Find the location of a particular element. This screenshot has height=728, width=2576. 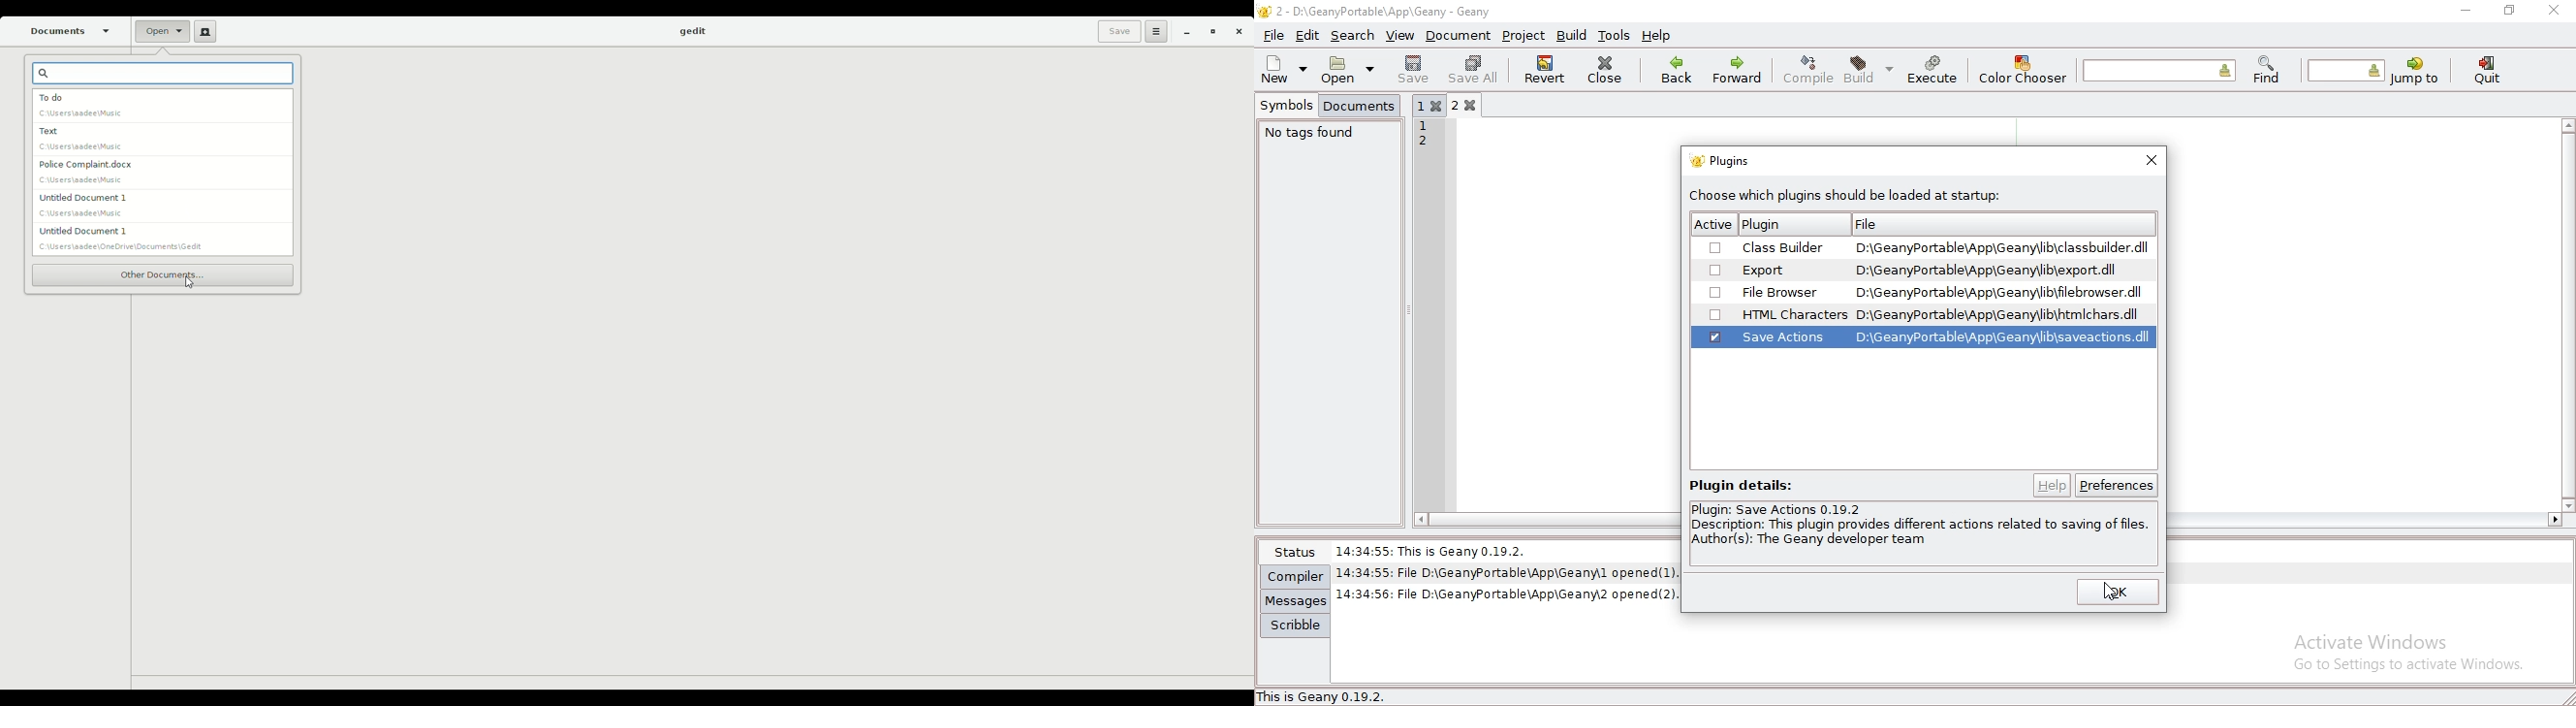

symbols is located at coordinates (1288, 105).